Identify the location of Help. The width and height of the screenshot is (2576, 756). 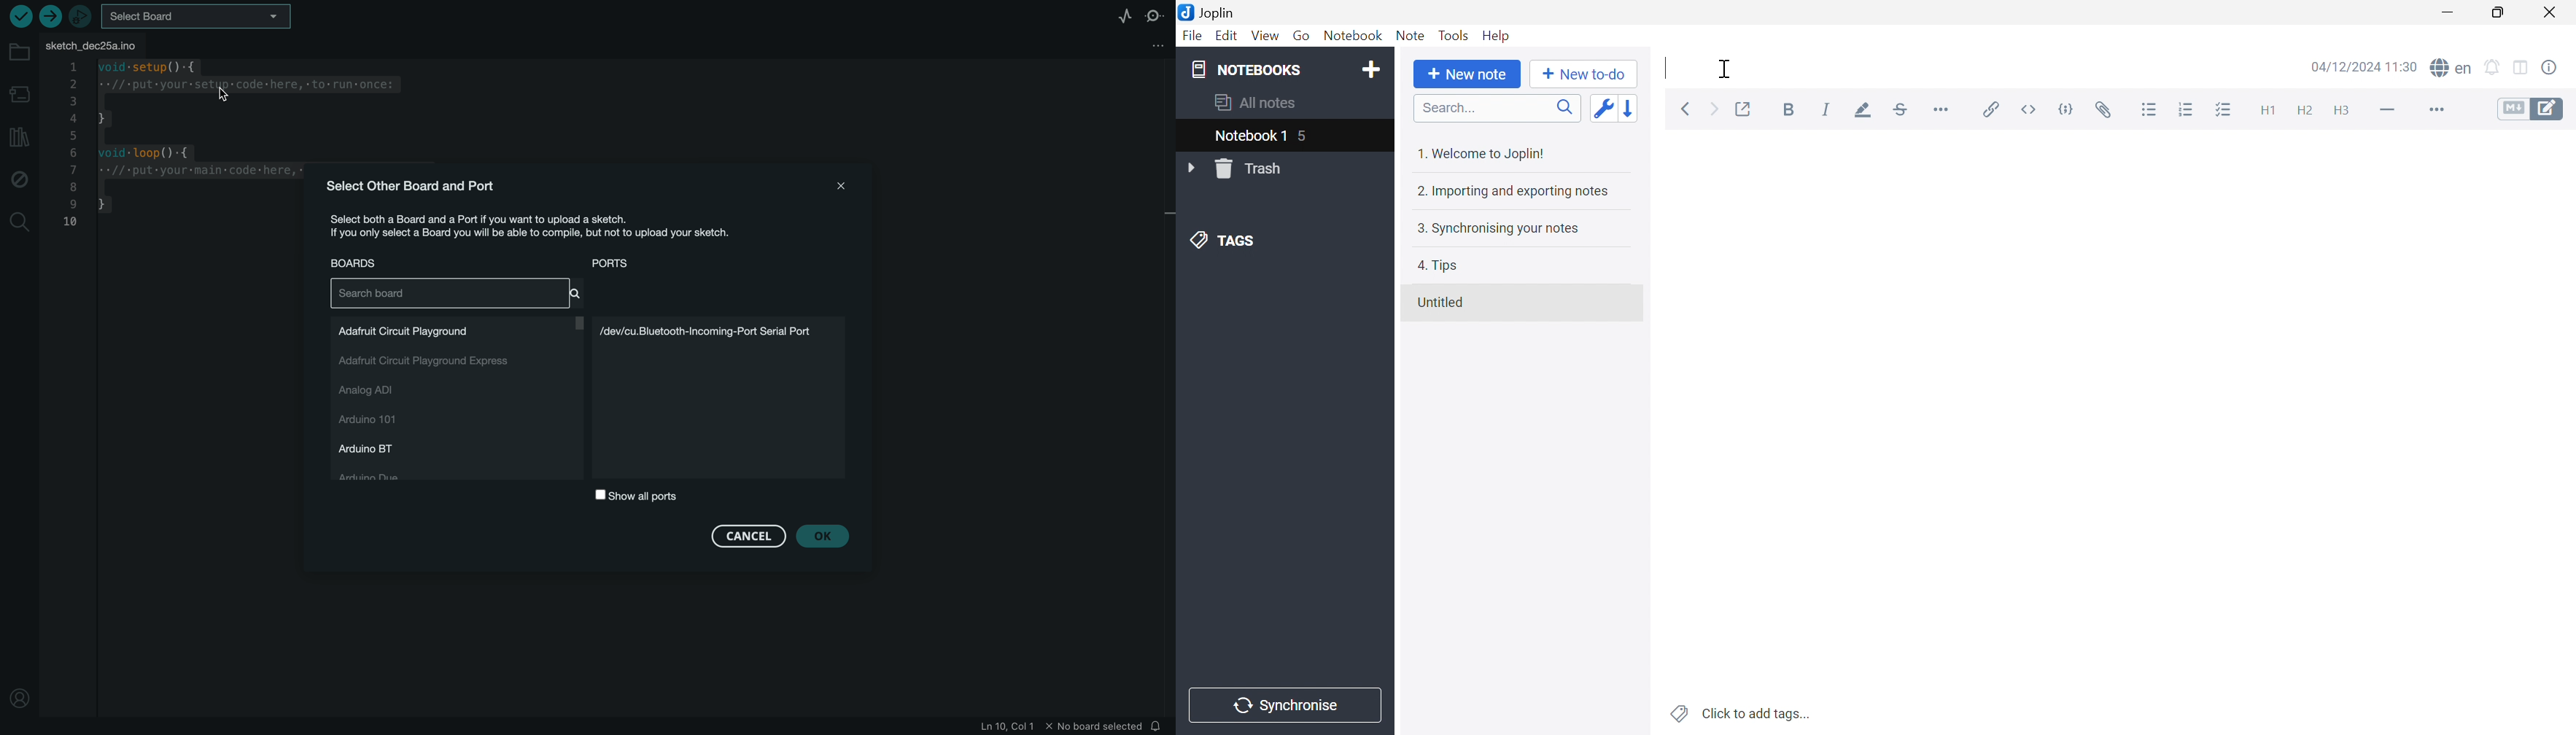
(1497, 34).